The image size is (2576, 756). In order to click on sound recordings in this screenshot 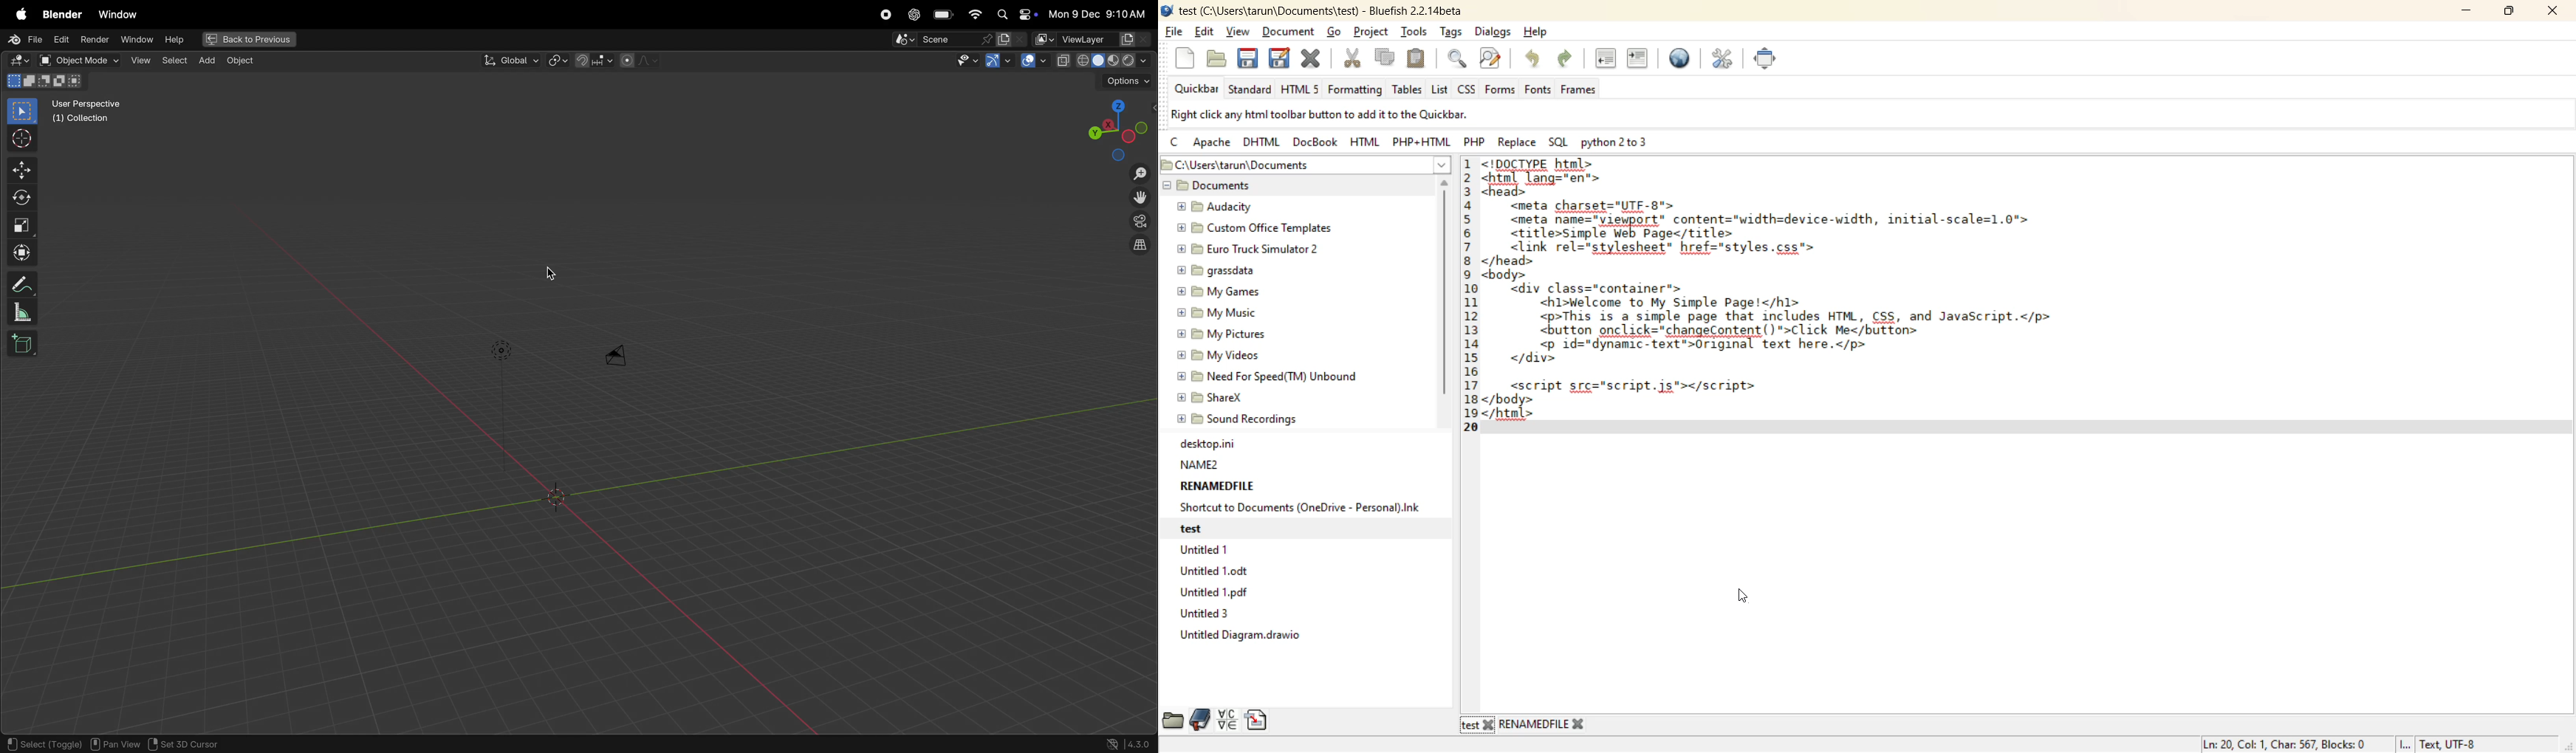, I will do `click(1253, 422)`.